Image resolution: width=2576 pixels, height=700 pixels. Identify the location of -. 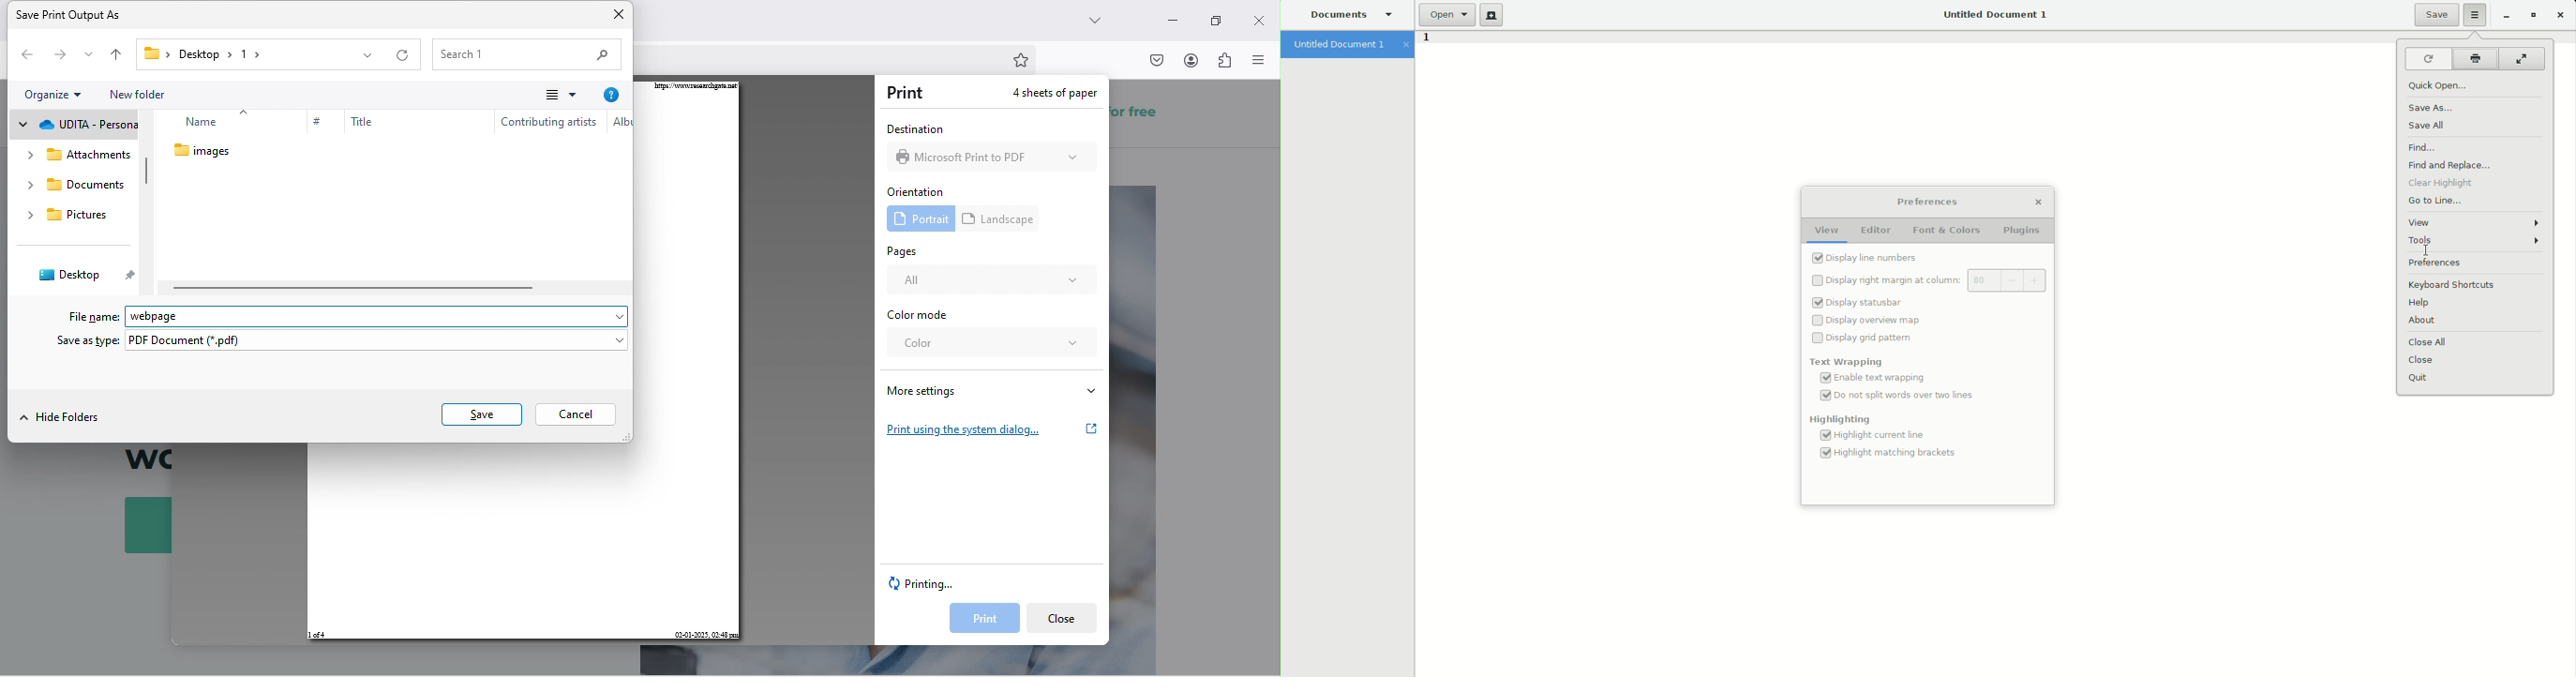
(2003, 279).